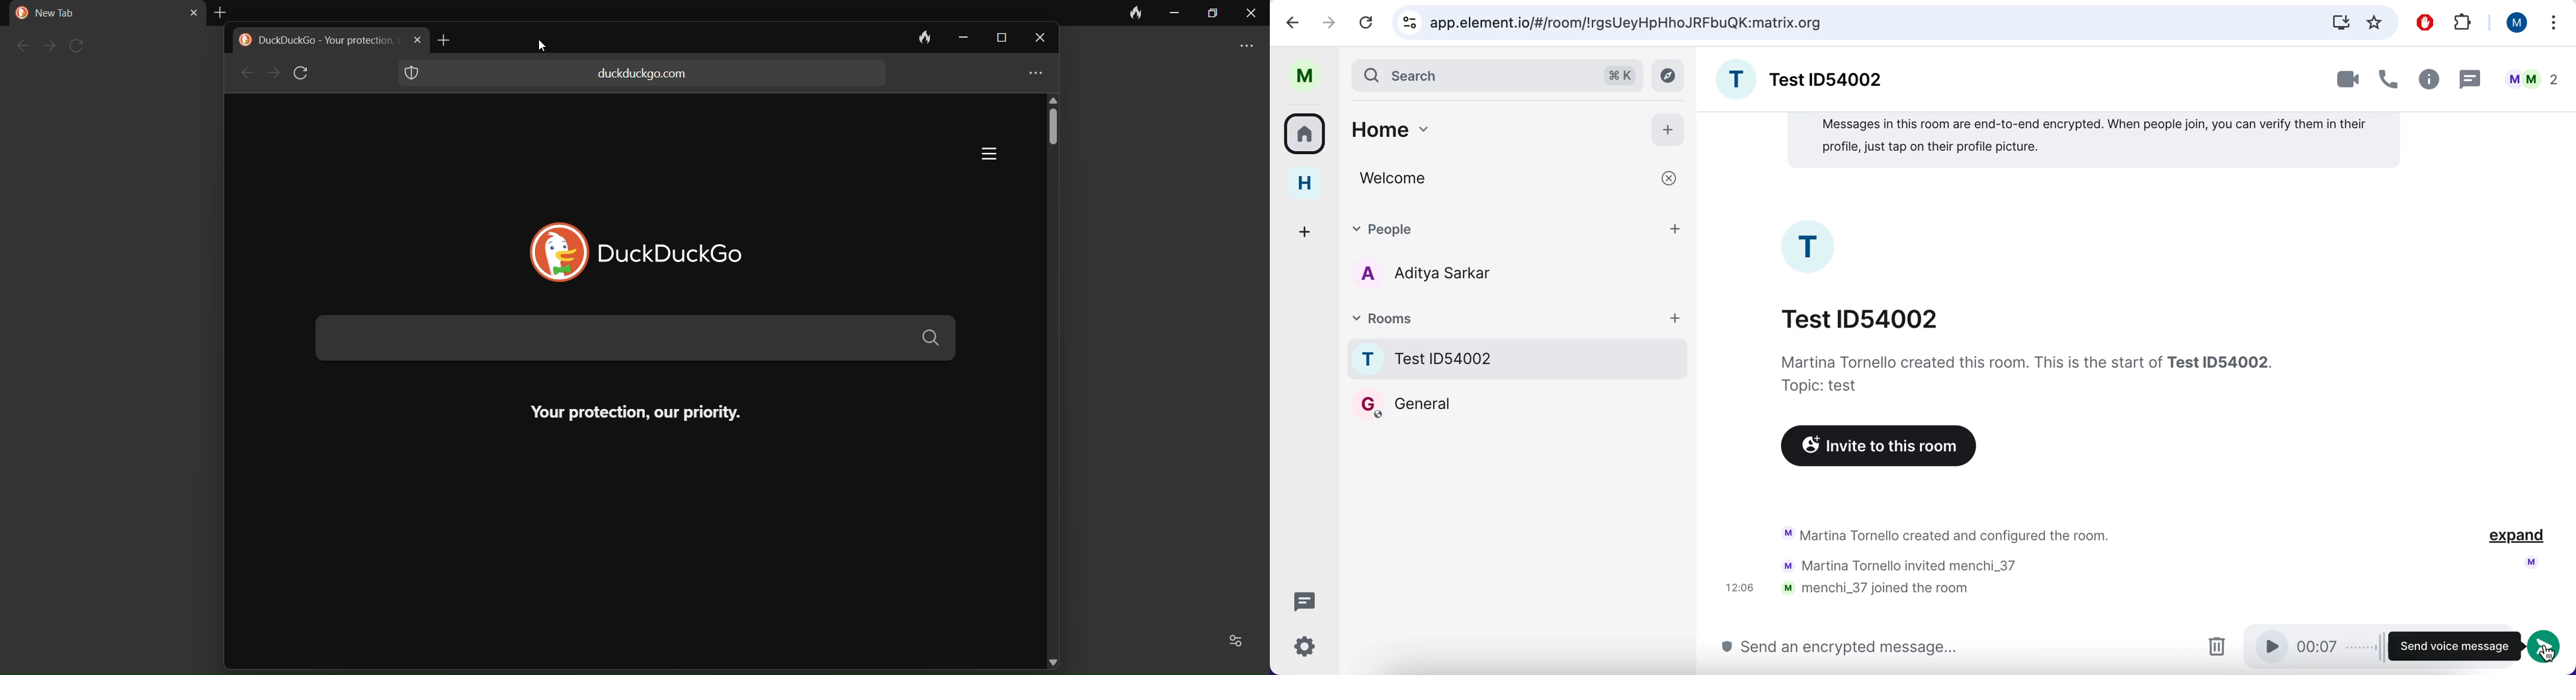 The height and width of the screenshot is (700, 2576). Describe the element at coordinates (1933, 564) in the screenshot. I see `activity chat` at that location.